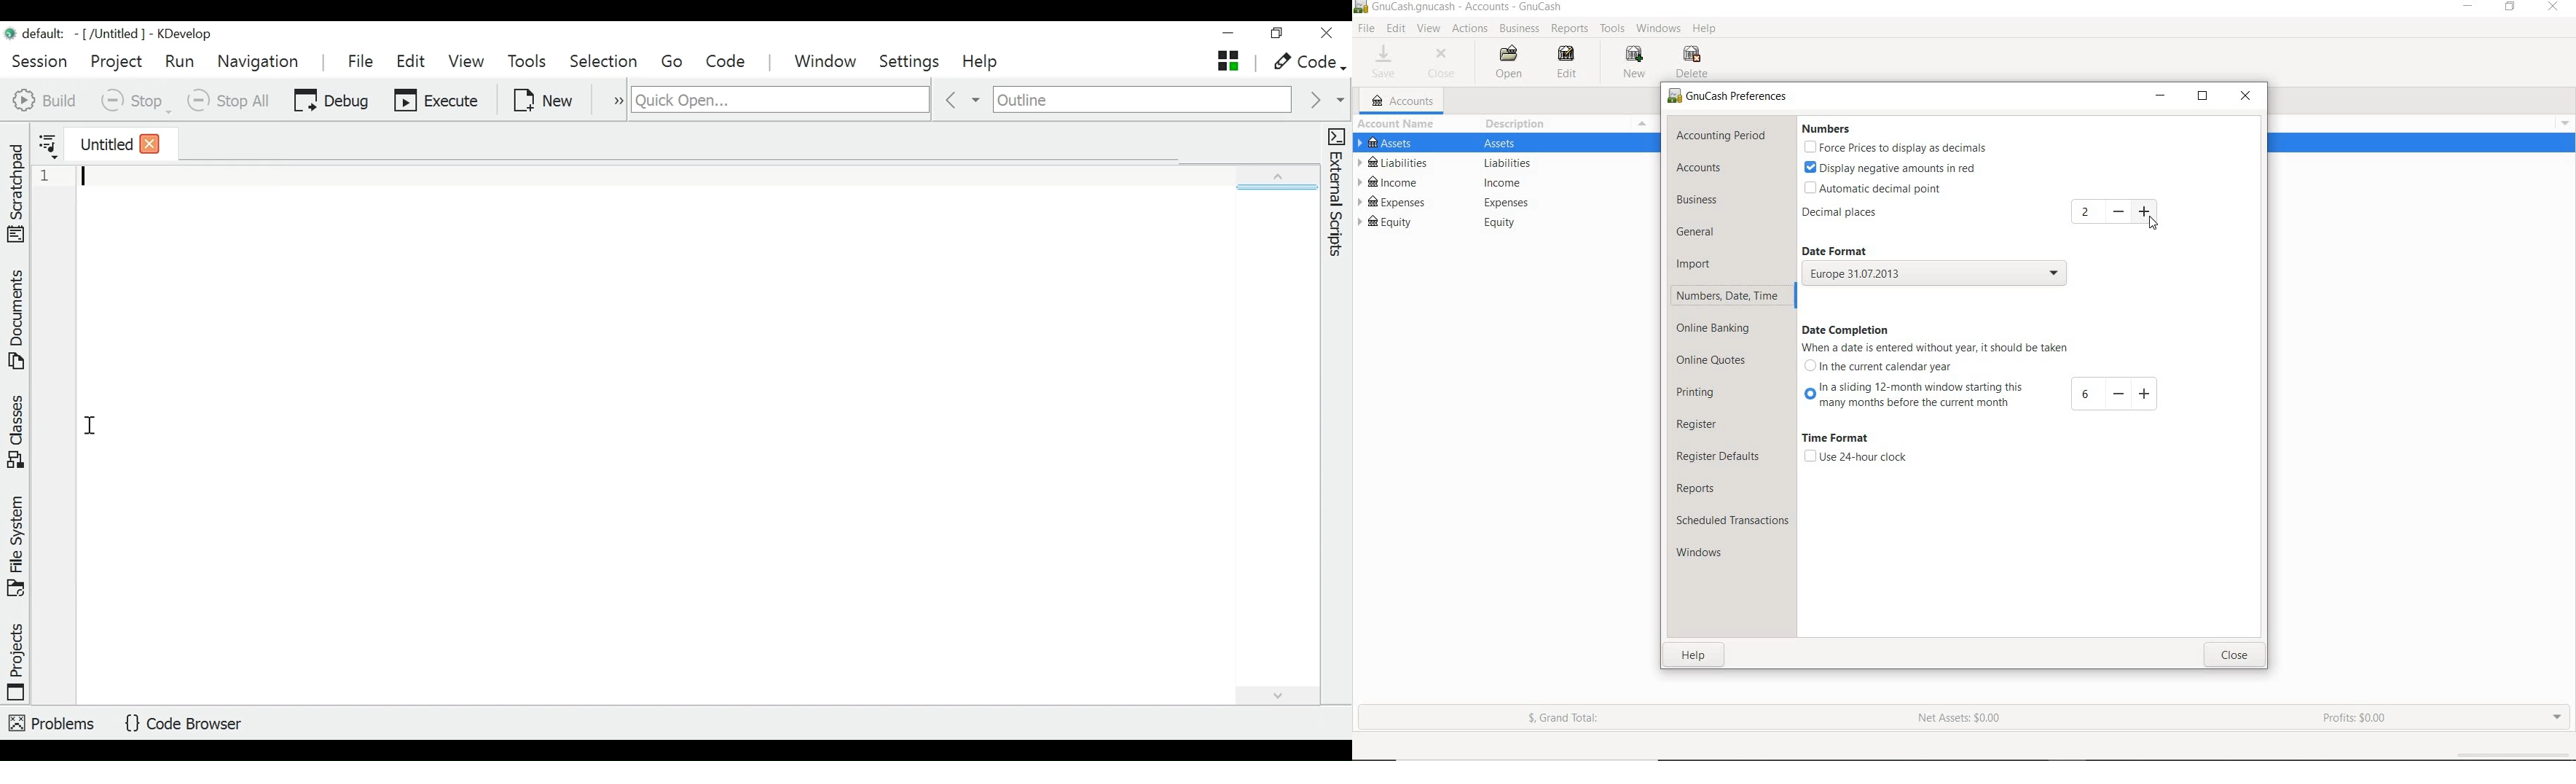  What do you see at coordinates (1696, 655) in the screenshot?
I see `help` at bounding box center [1696, 655].